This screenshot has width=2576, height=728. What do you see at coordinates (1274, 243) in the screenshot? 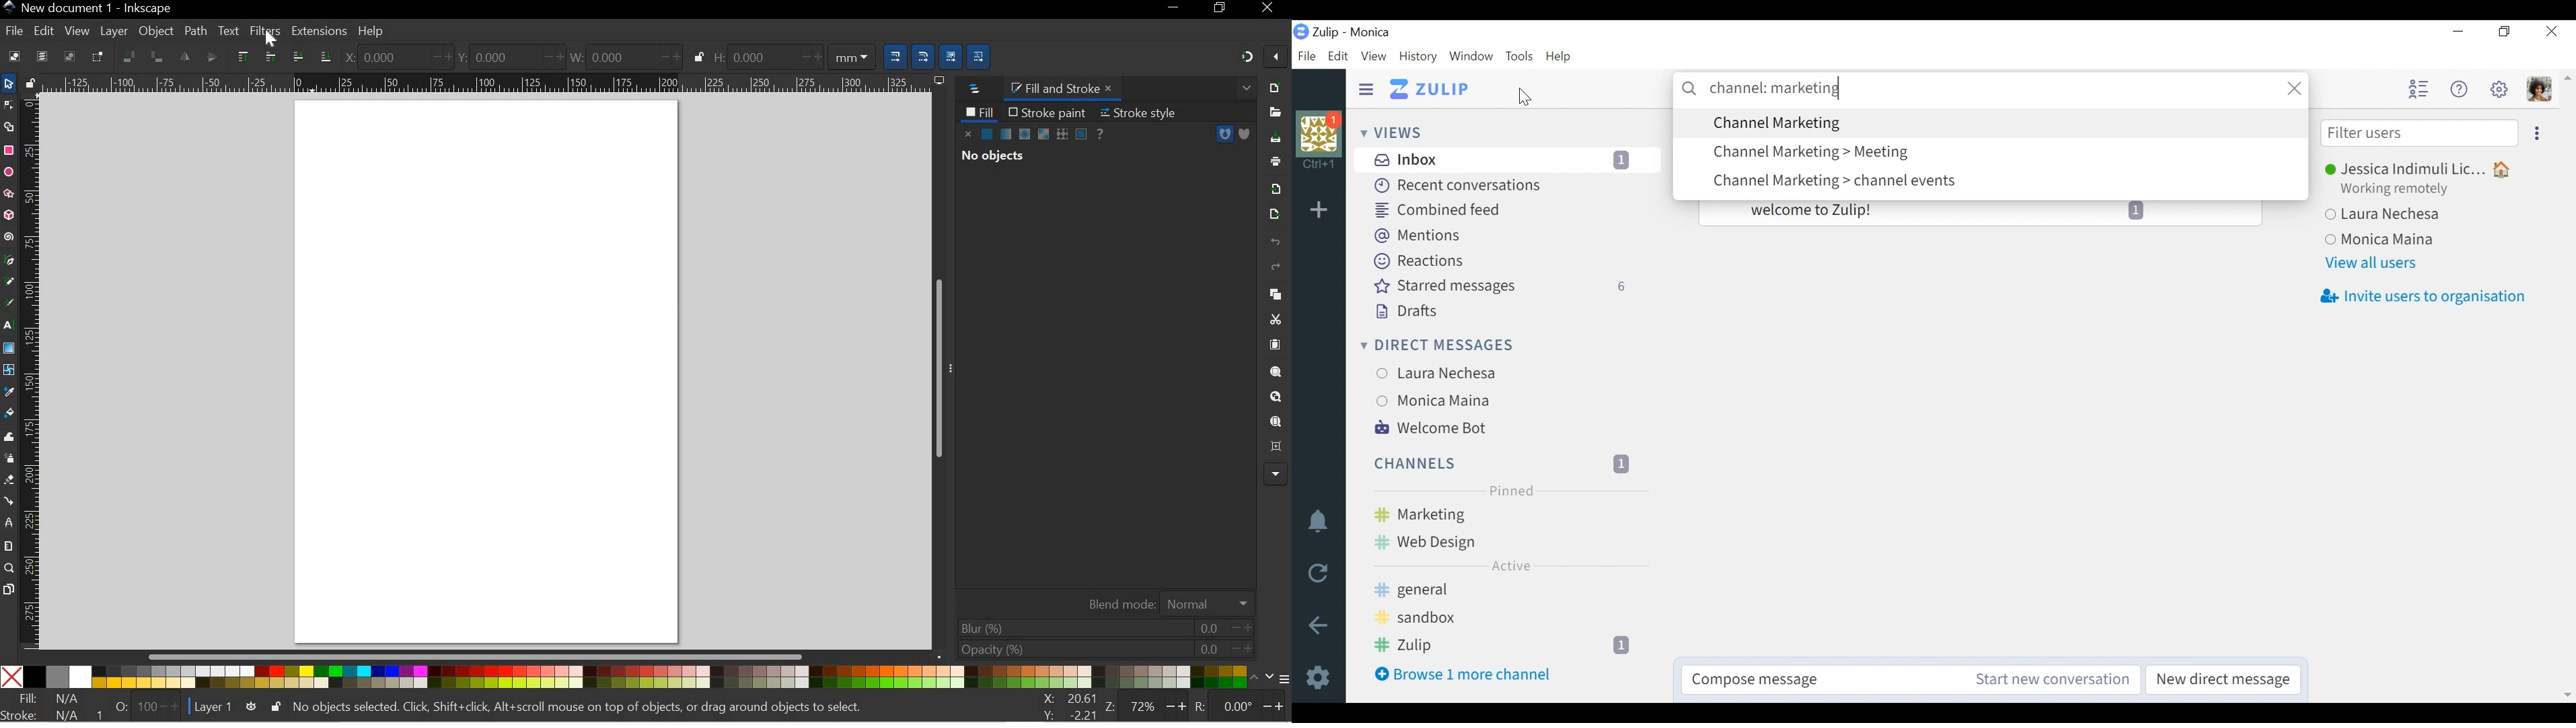
I see `UNDO` at bounding box center [1274, 243].